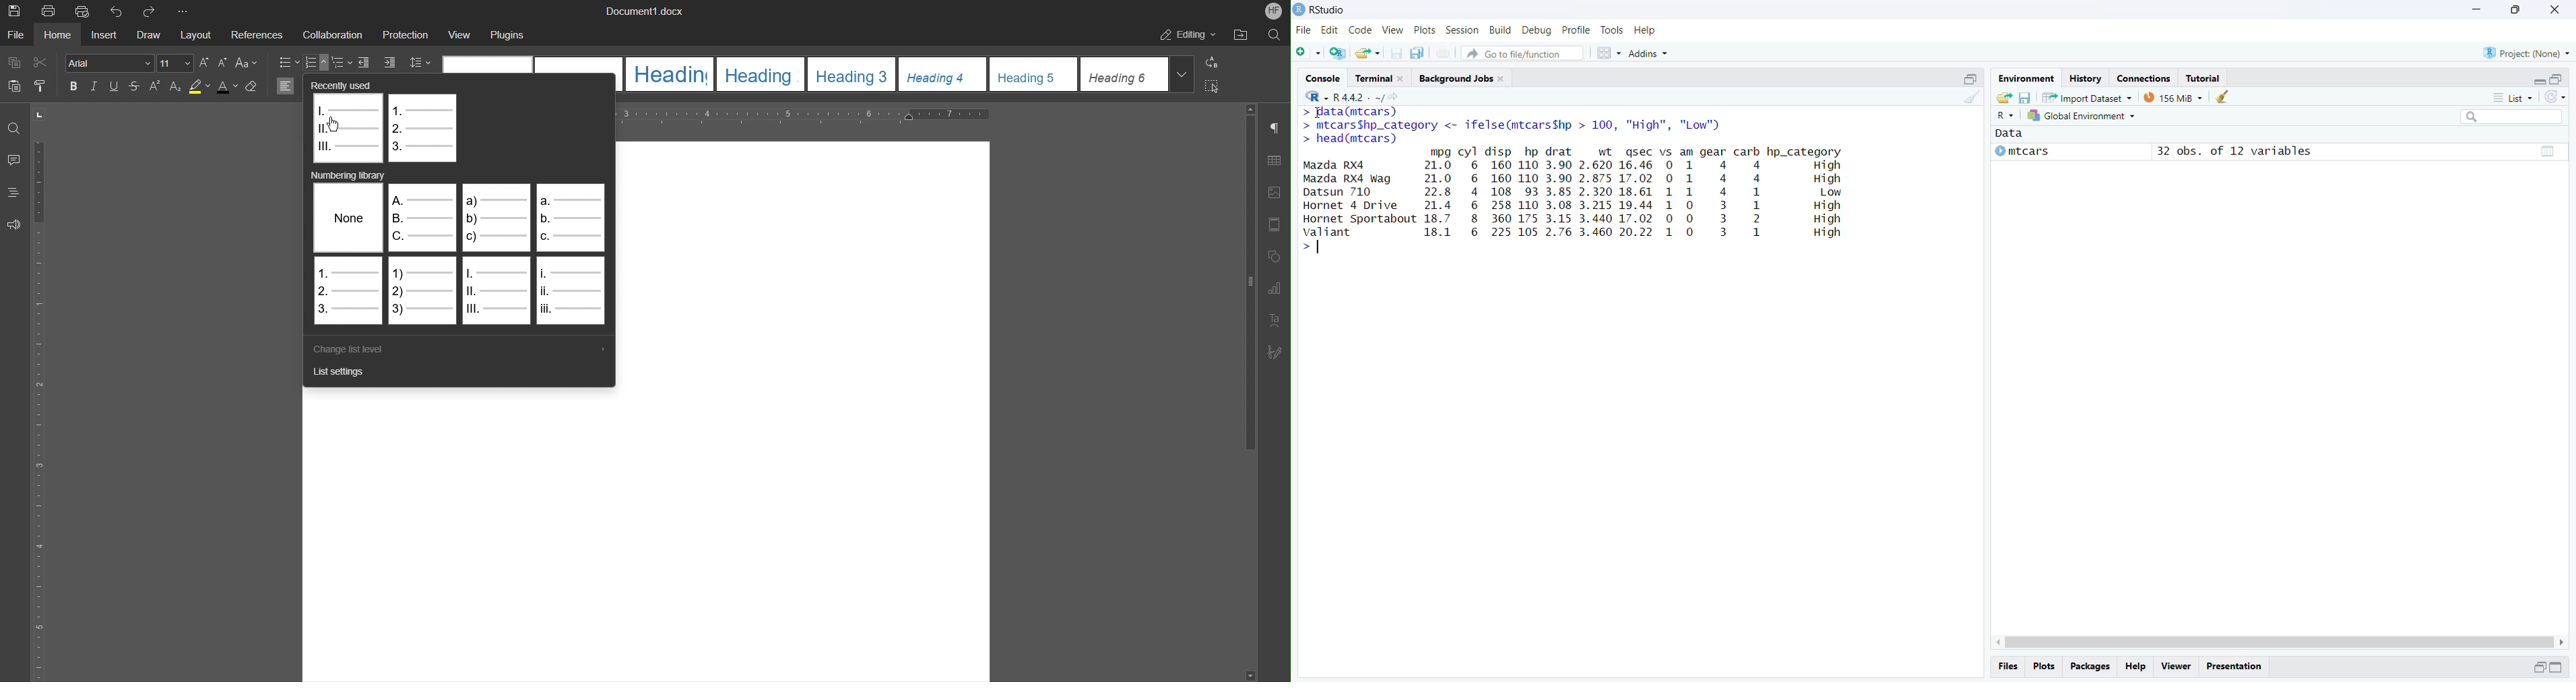 The height and width of the screenshot is (700, 2576). What do you see at coordinates (1536, 29) in the screenshot?
I see `Debug` at bounding box center [1536, 29].